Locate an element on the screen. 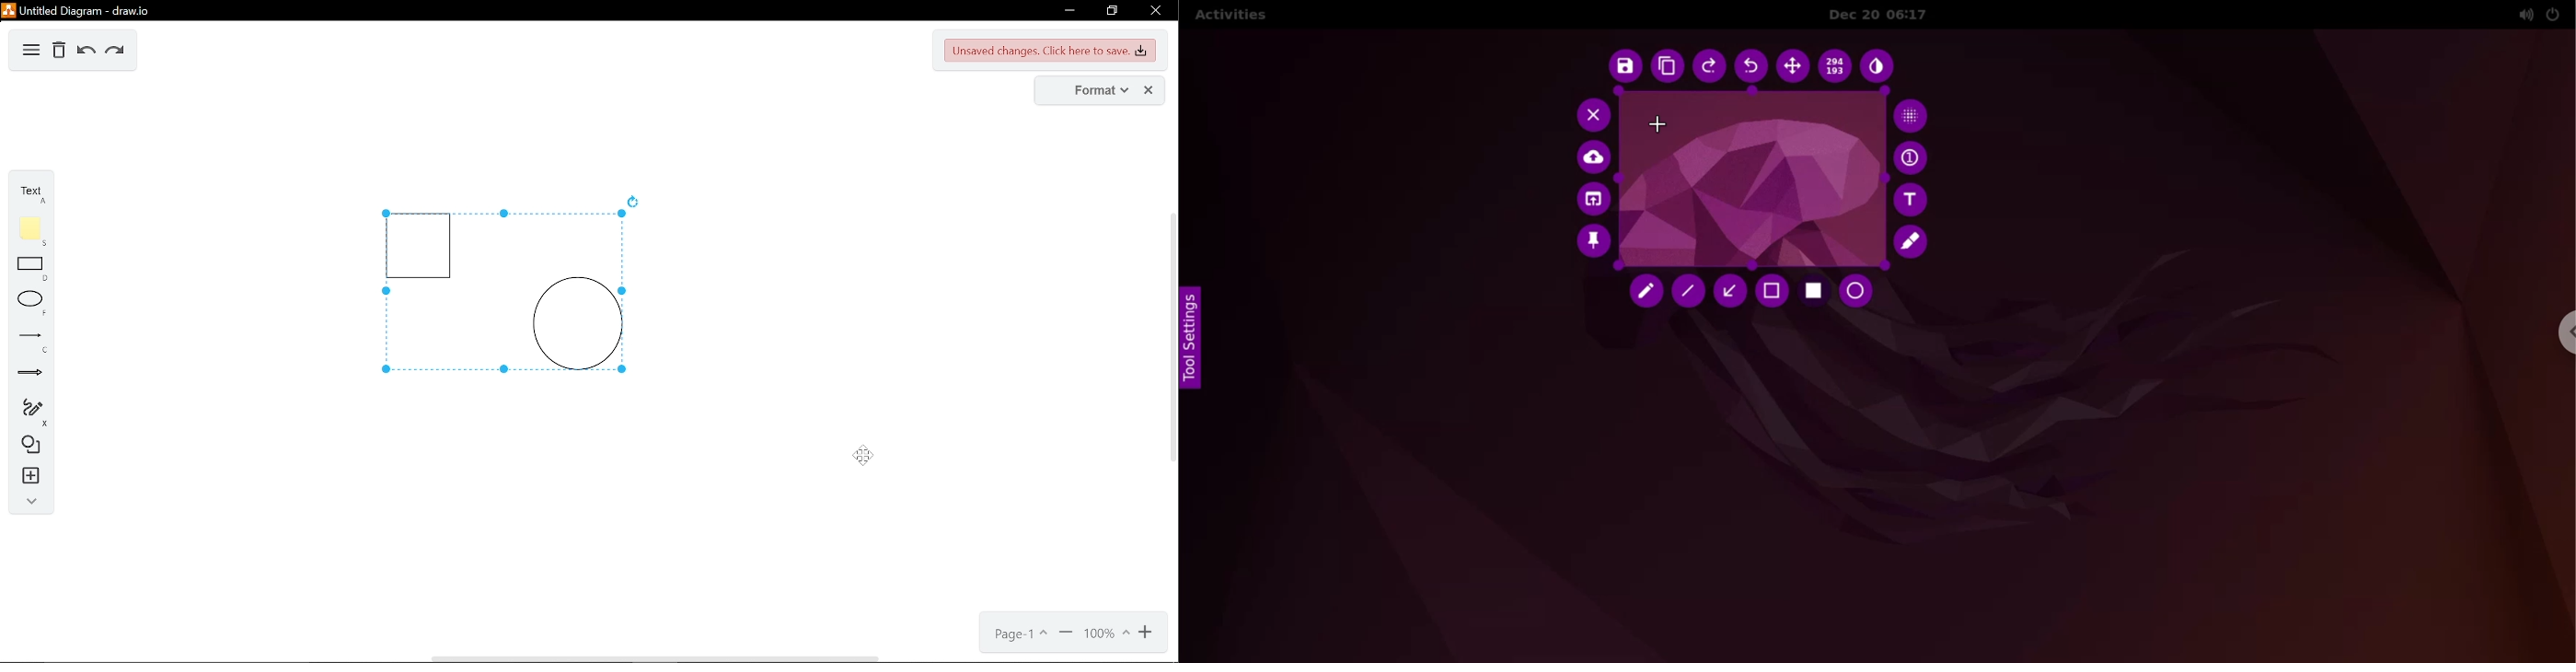 The width and height of the screenshot is (2576, 672). format is located at coordinates (1089, 90).